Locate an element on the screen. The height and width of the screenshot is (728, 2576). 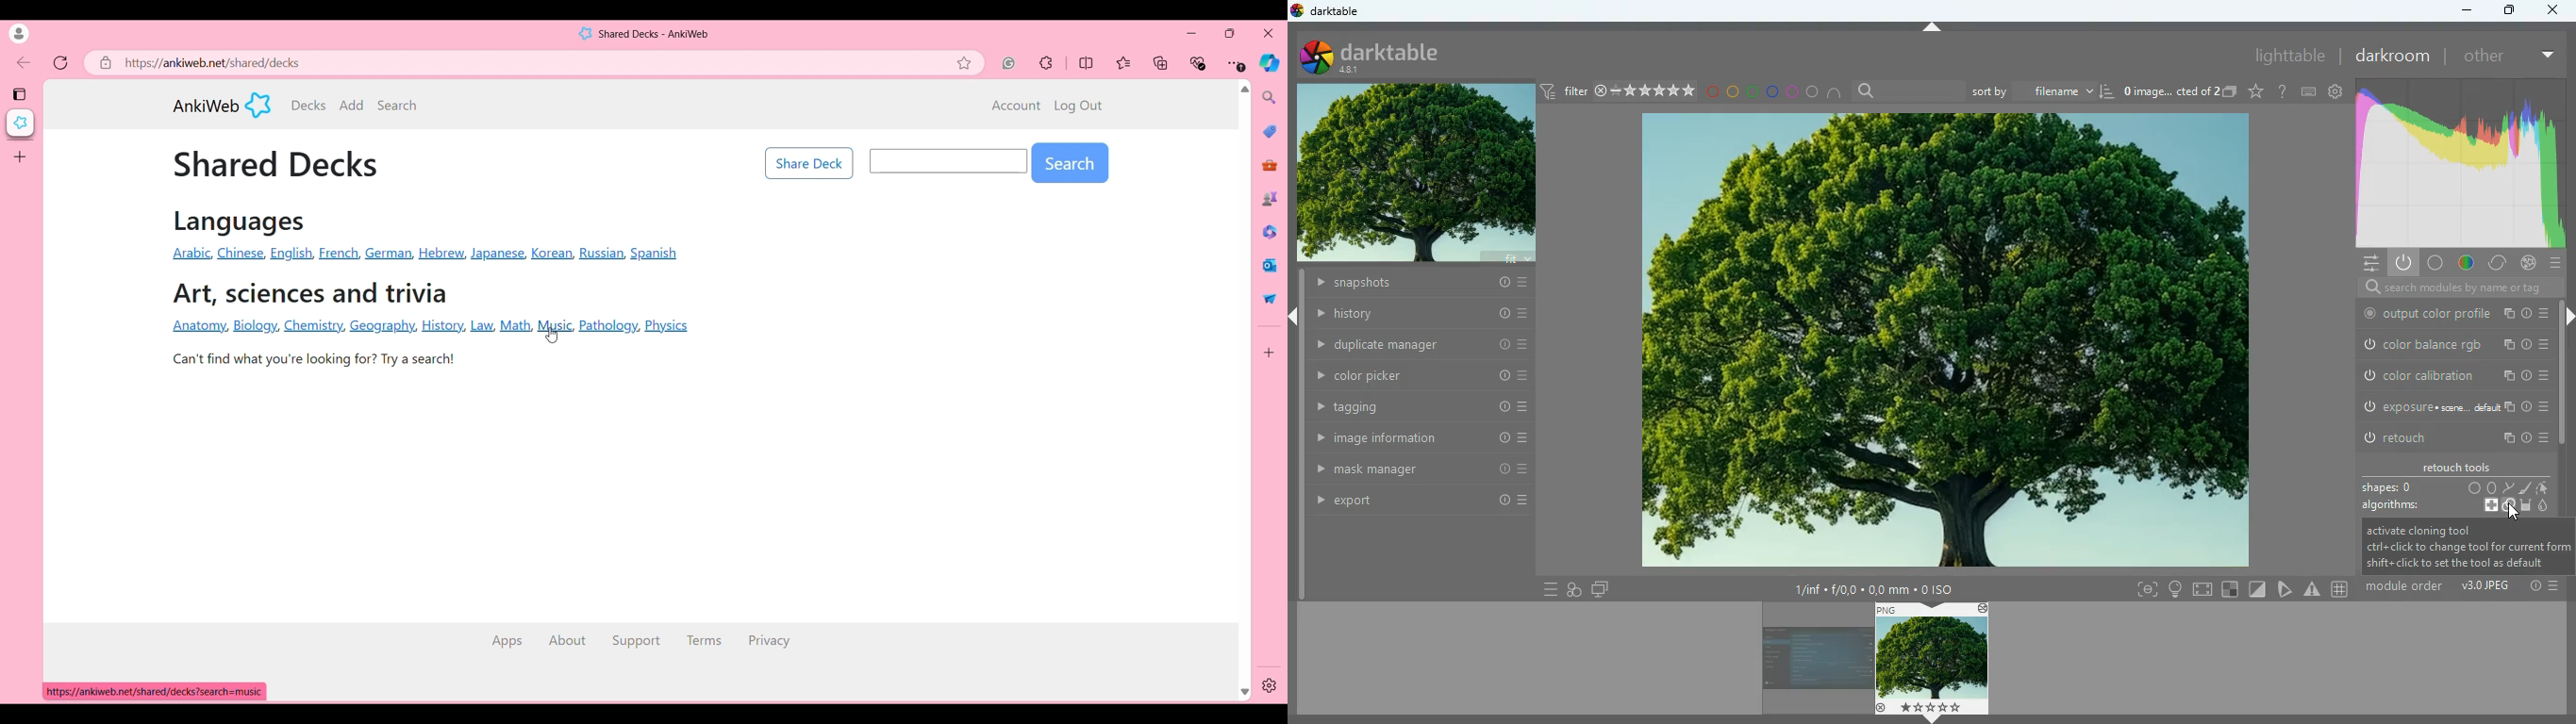
copy is located at coordinates (2229, 91).